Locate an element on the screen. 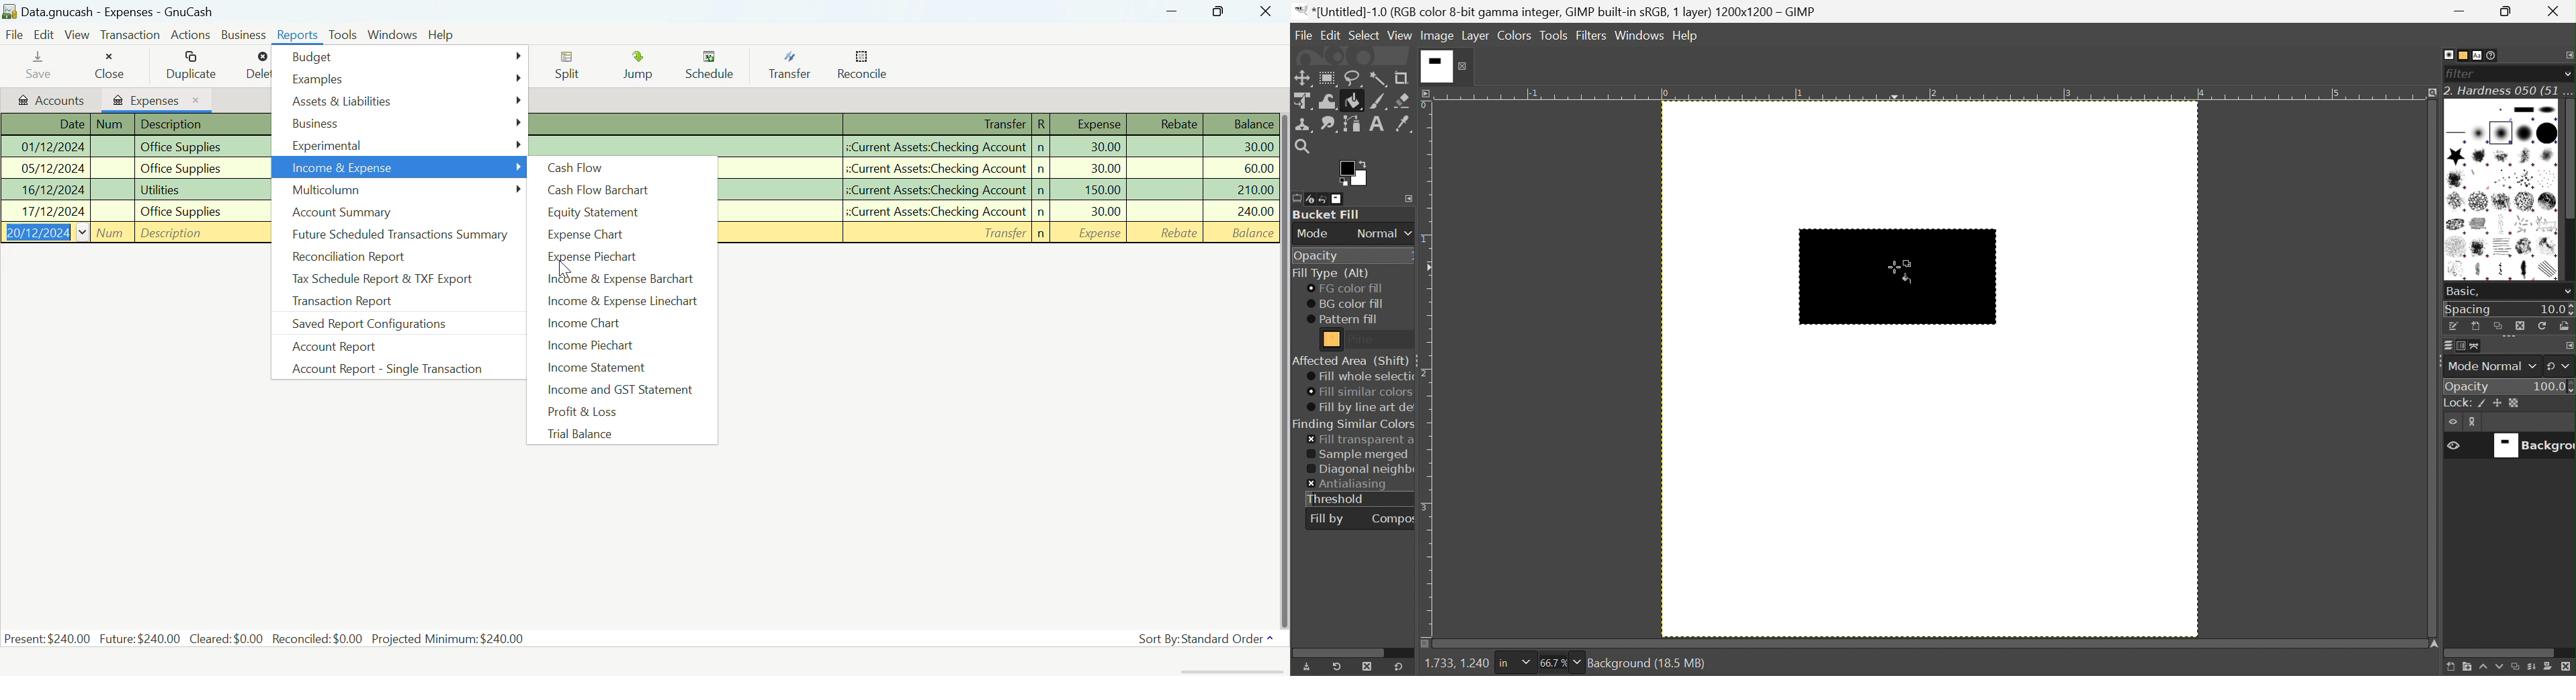 The width and height of the screenshot is (2576, 700). Restore Down is located at coordinates (1173, 11).